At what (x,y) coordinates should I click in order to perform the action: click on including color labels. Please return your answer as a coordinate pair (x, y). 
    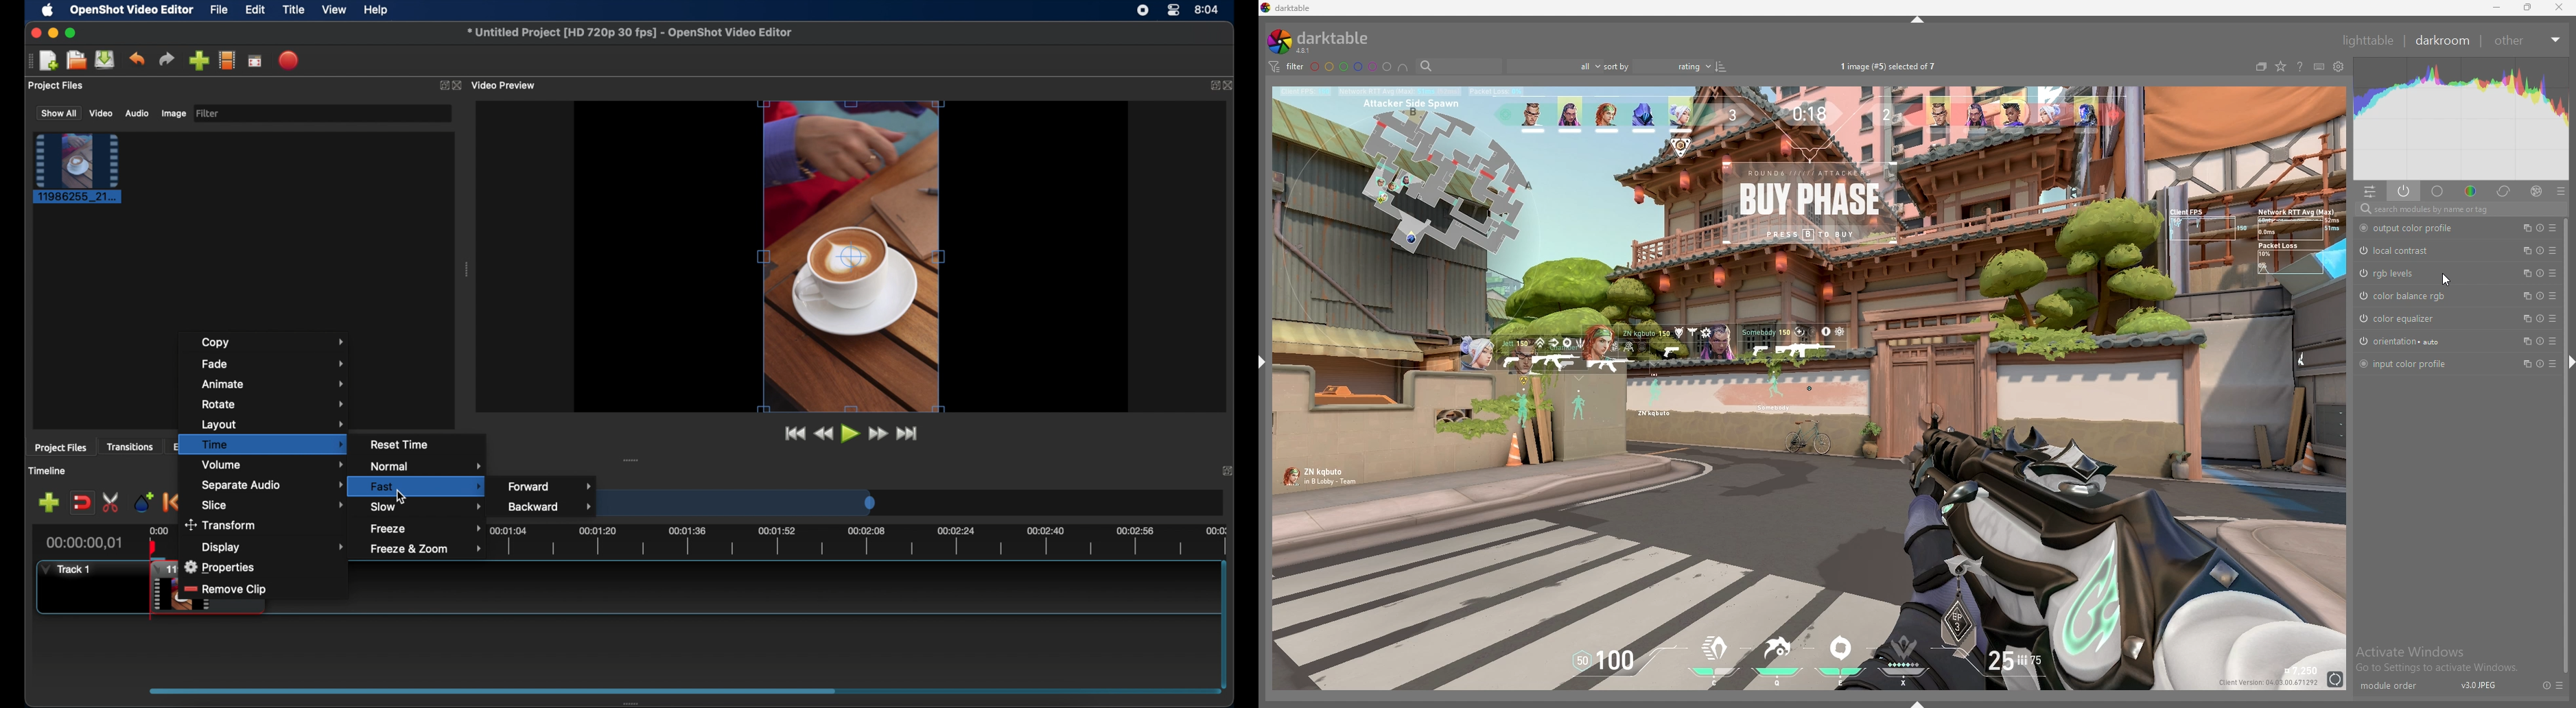
    Looking at the image, I should click on (1404, 67).